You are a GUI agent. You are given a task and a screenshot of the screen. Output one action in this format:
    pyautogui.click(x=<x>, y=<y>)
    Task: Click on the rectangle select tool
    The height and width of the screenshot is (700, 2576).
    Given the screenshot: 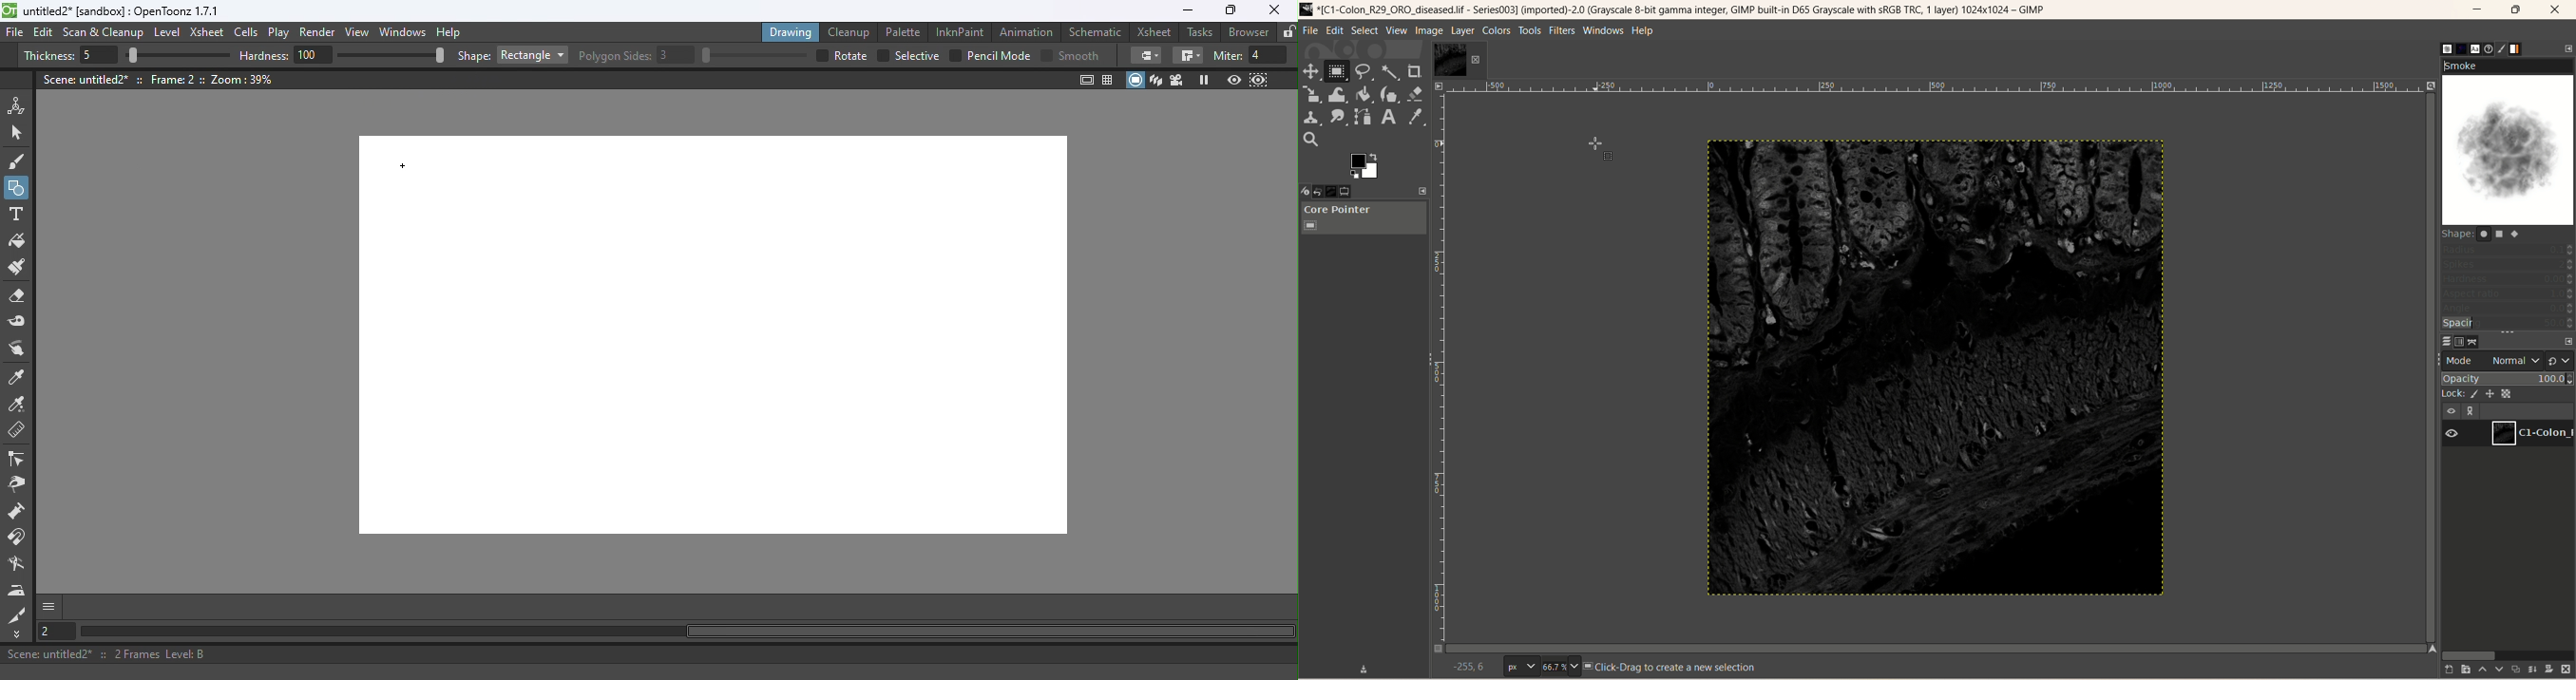 What is the action you would take?
    pyautogui.click(x=1340, y=71)
    